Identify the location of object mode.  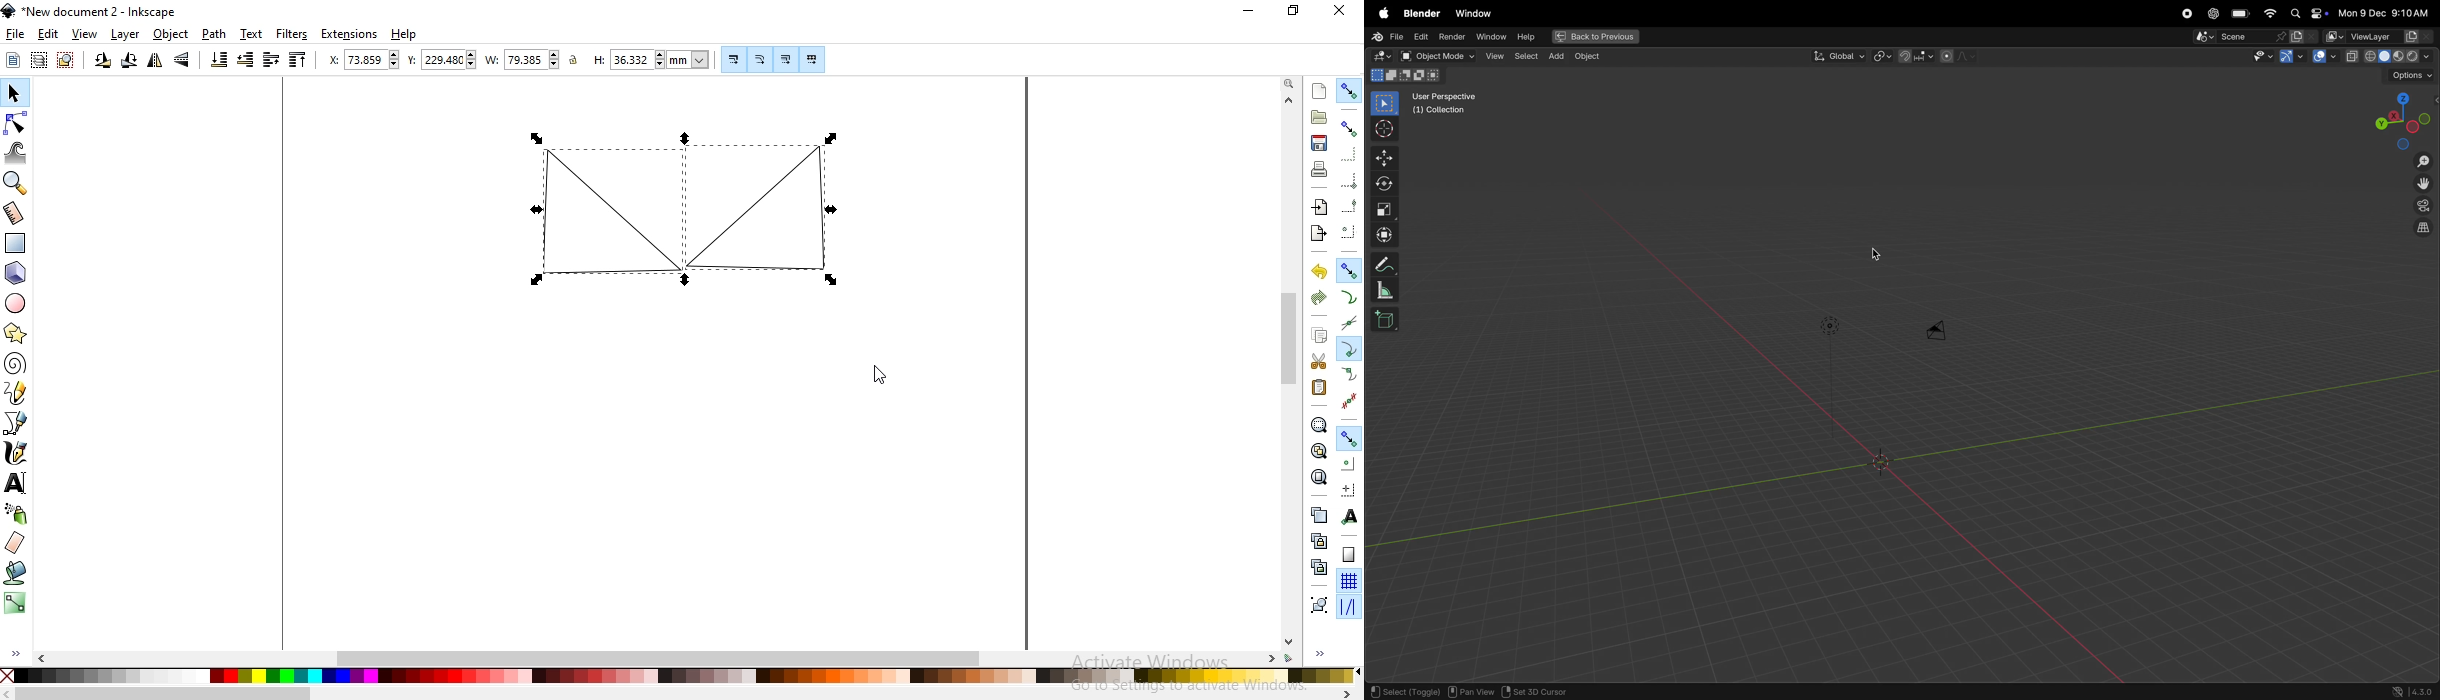
(1437, 56).